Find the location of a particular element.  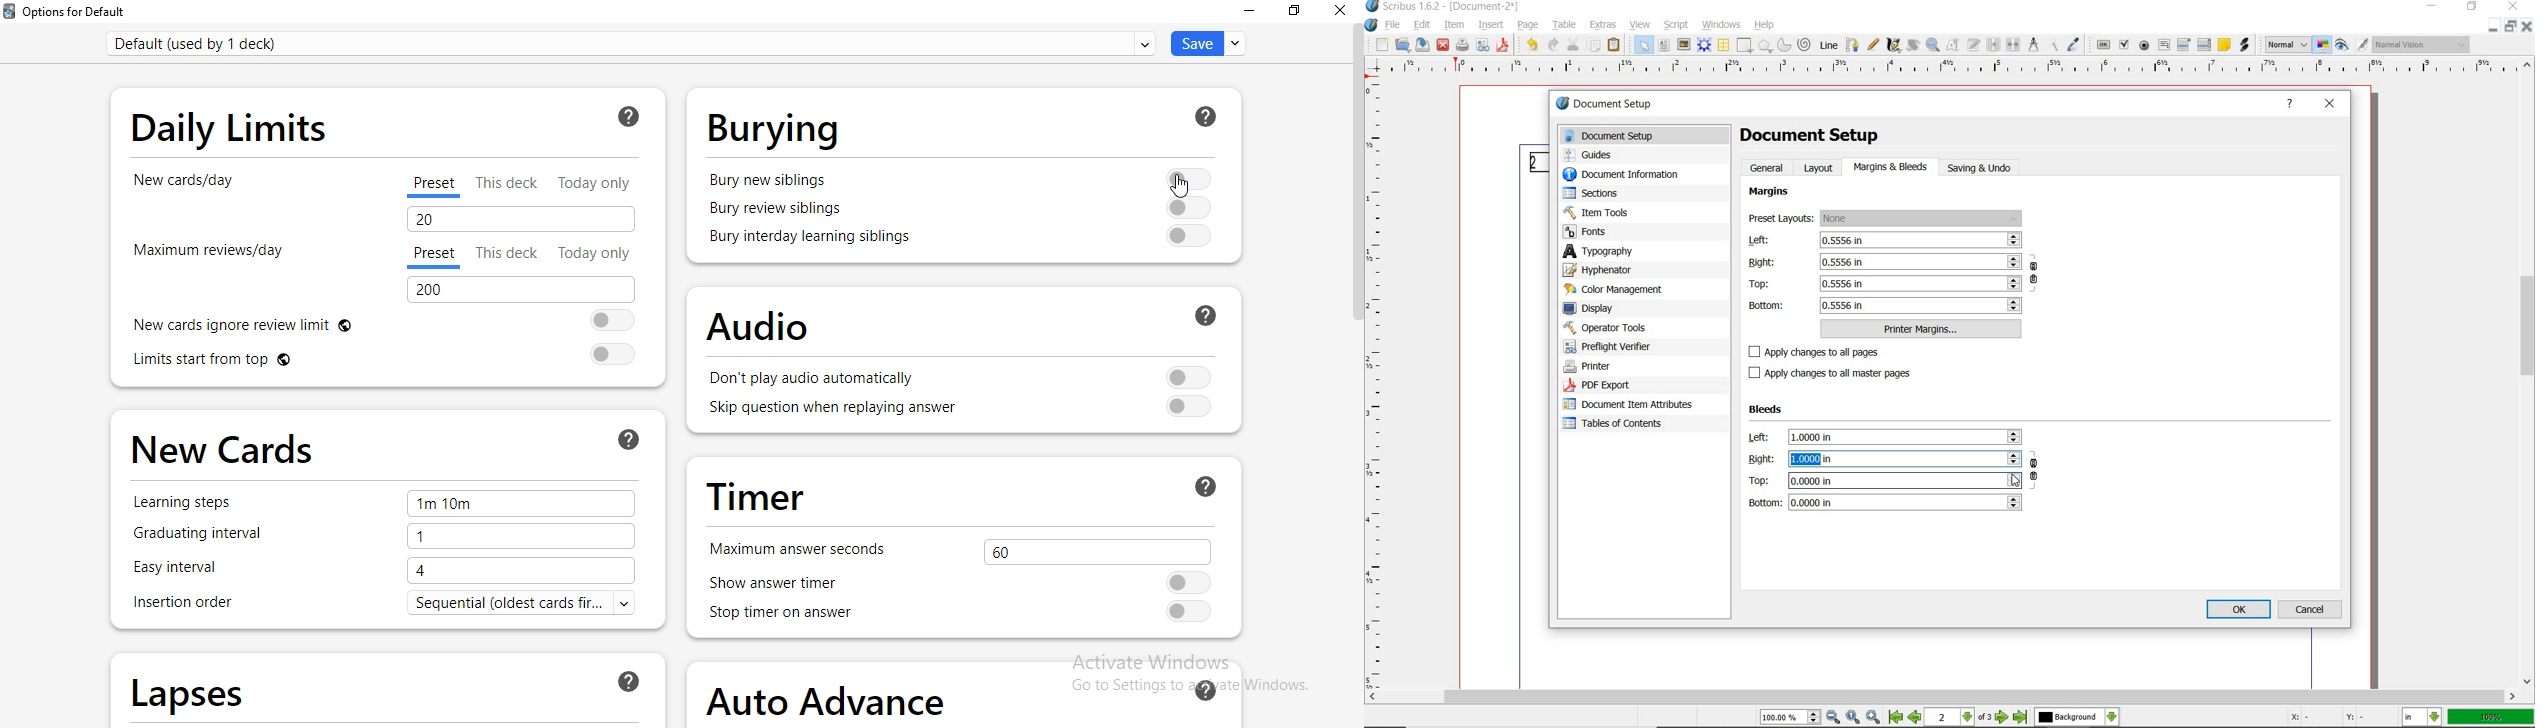

maximum answer seconds is located at coordinates (797, 549).